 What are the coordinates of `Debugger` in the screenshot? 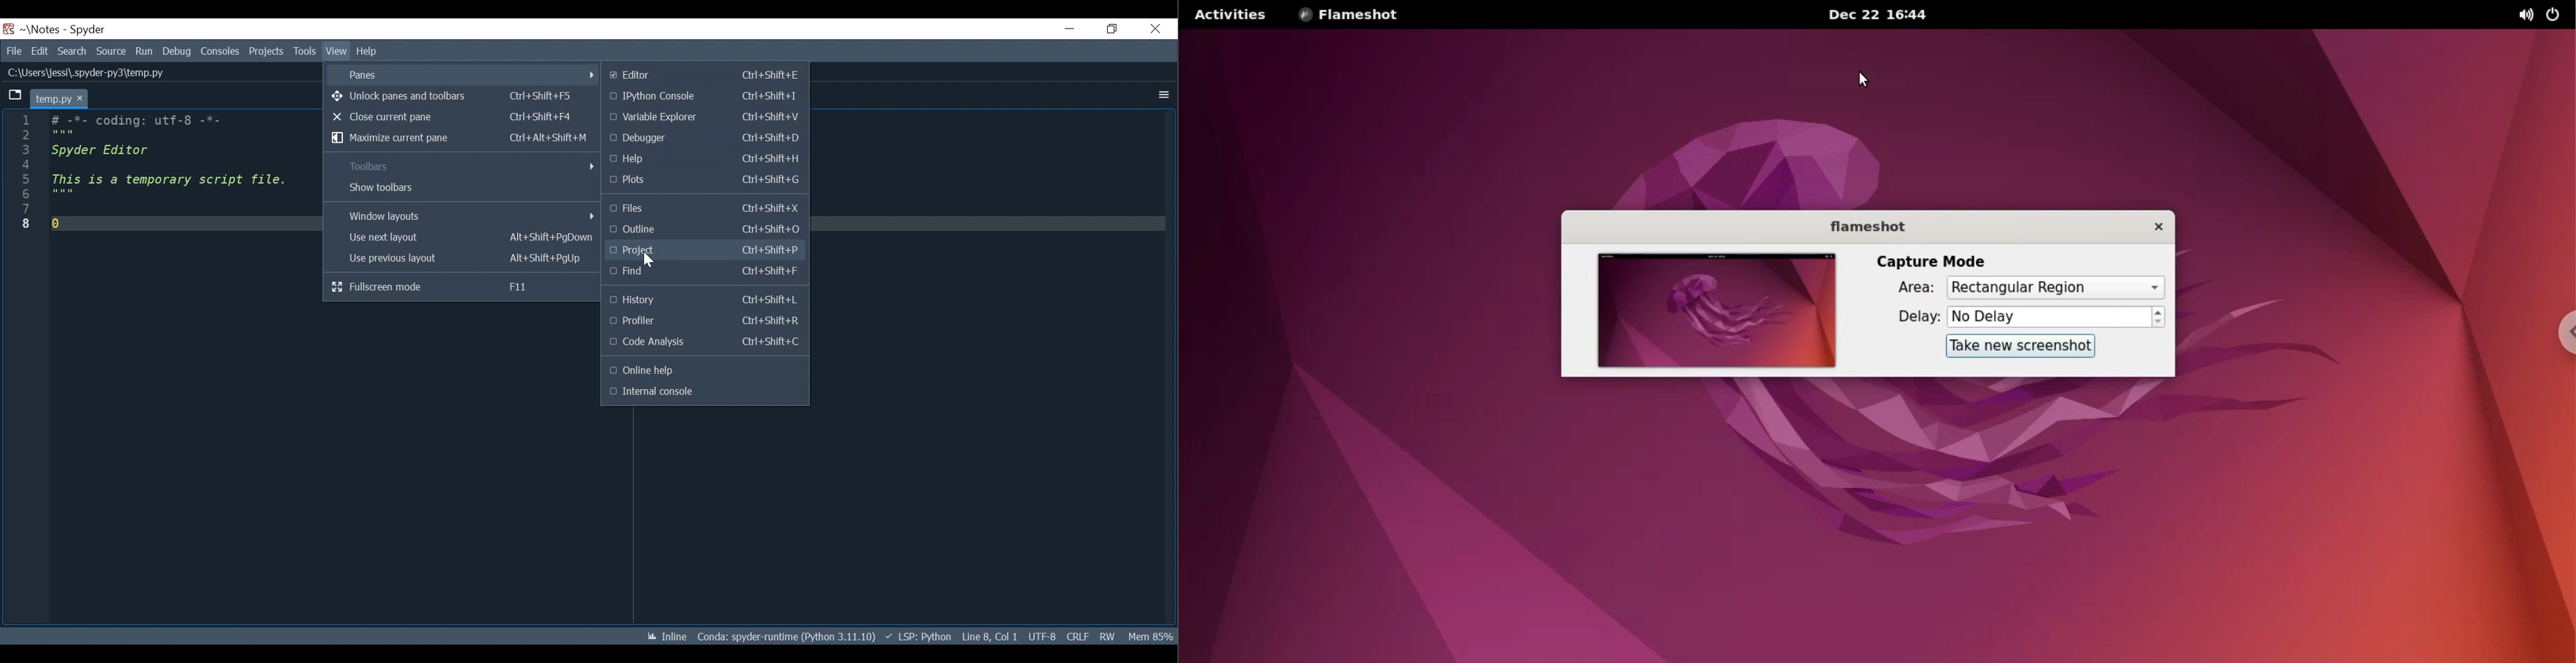 It's located at (706, 139).